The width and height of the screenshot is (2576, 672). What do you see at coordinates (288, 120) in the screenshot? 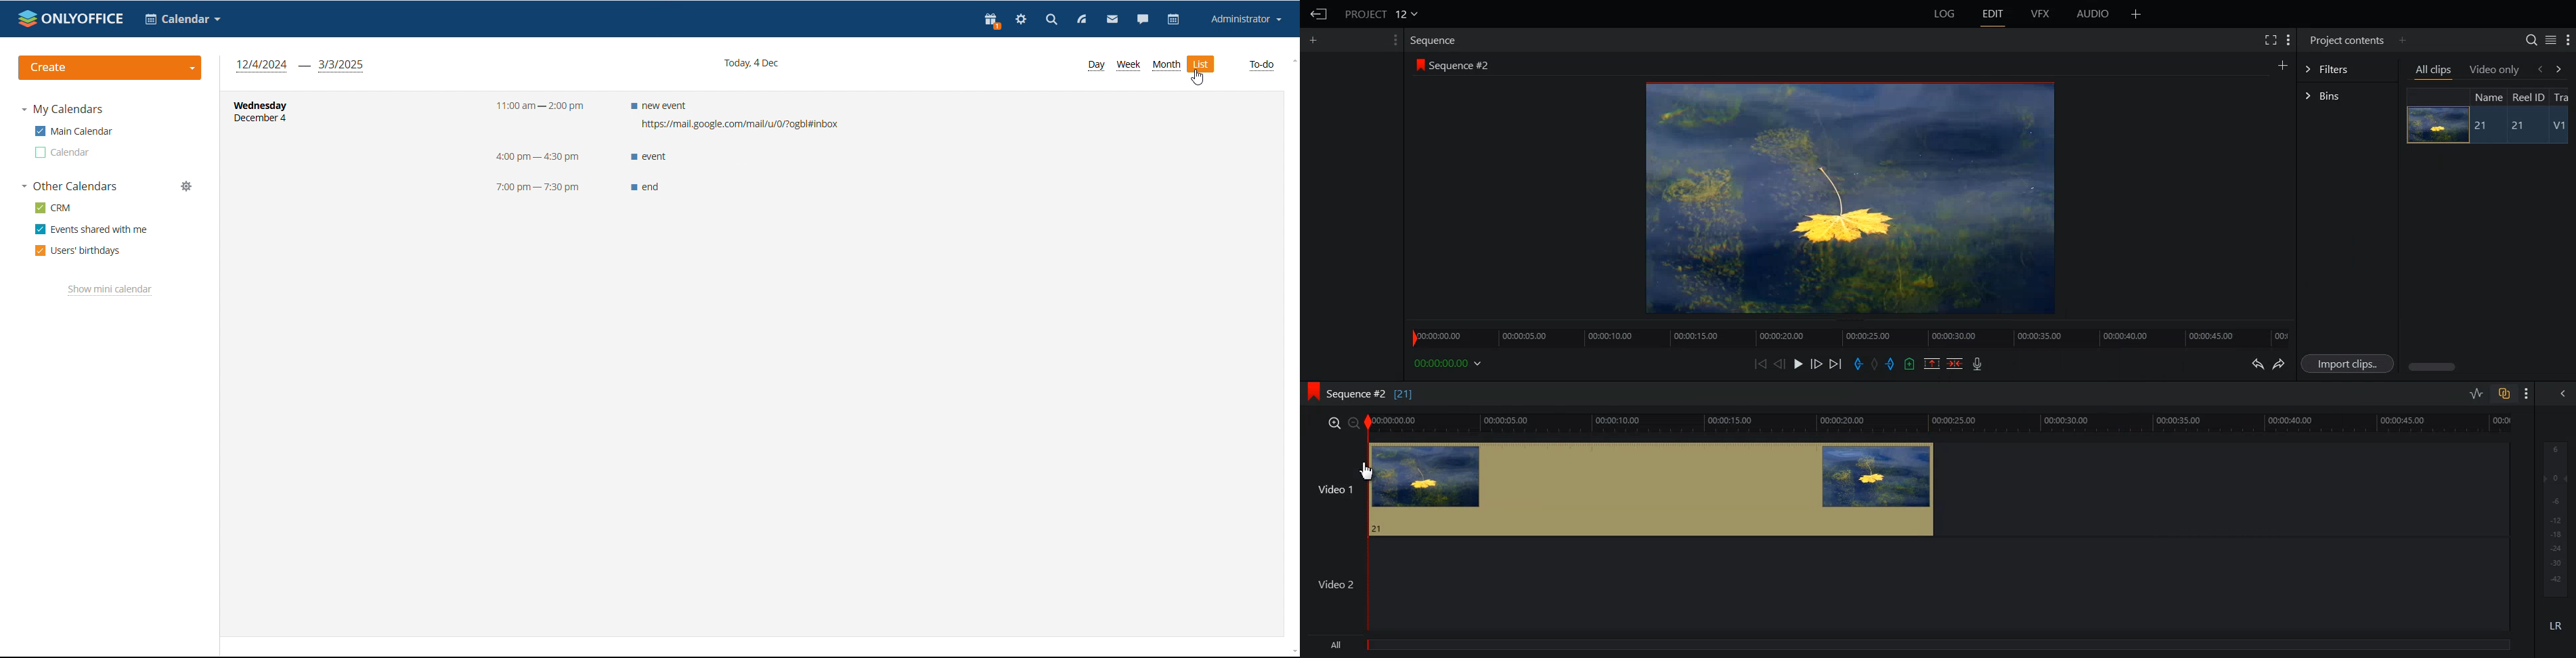
I see `current date` at bounding box center [288, 120].